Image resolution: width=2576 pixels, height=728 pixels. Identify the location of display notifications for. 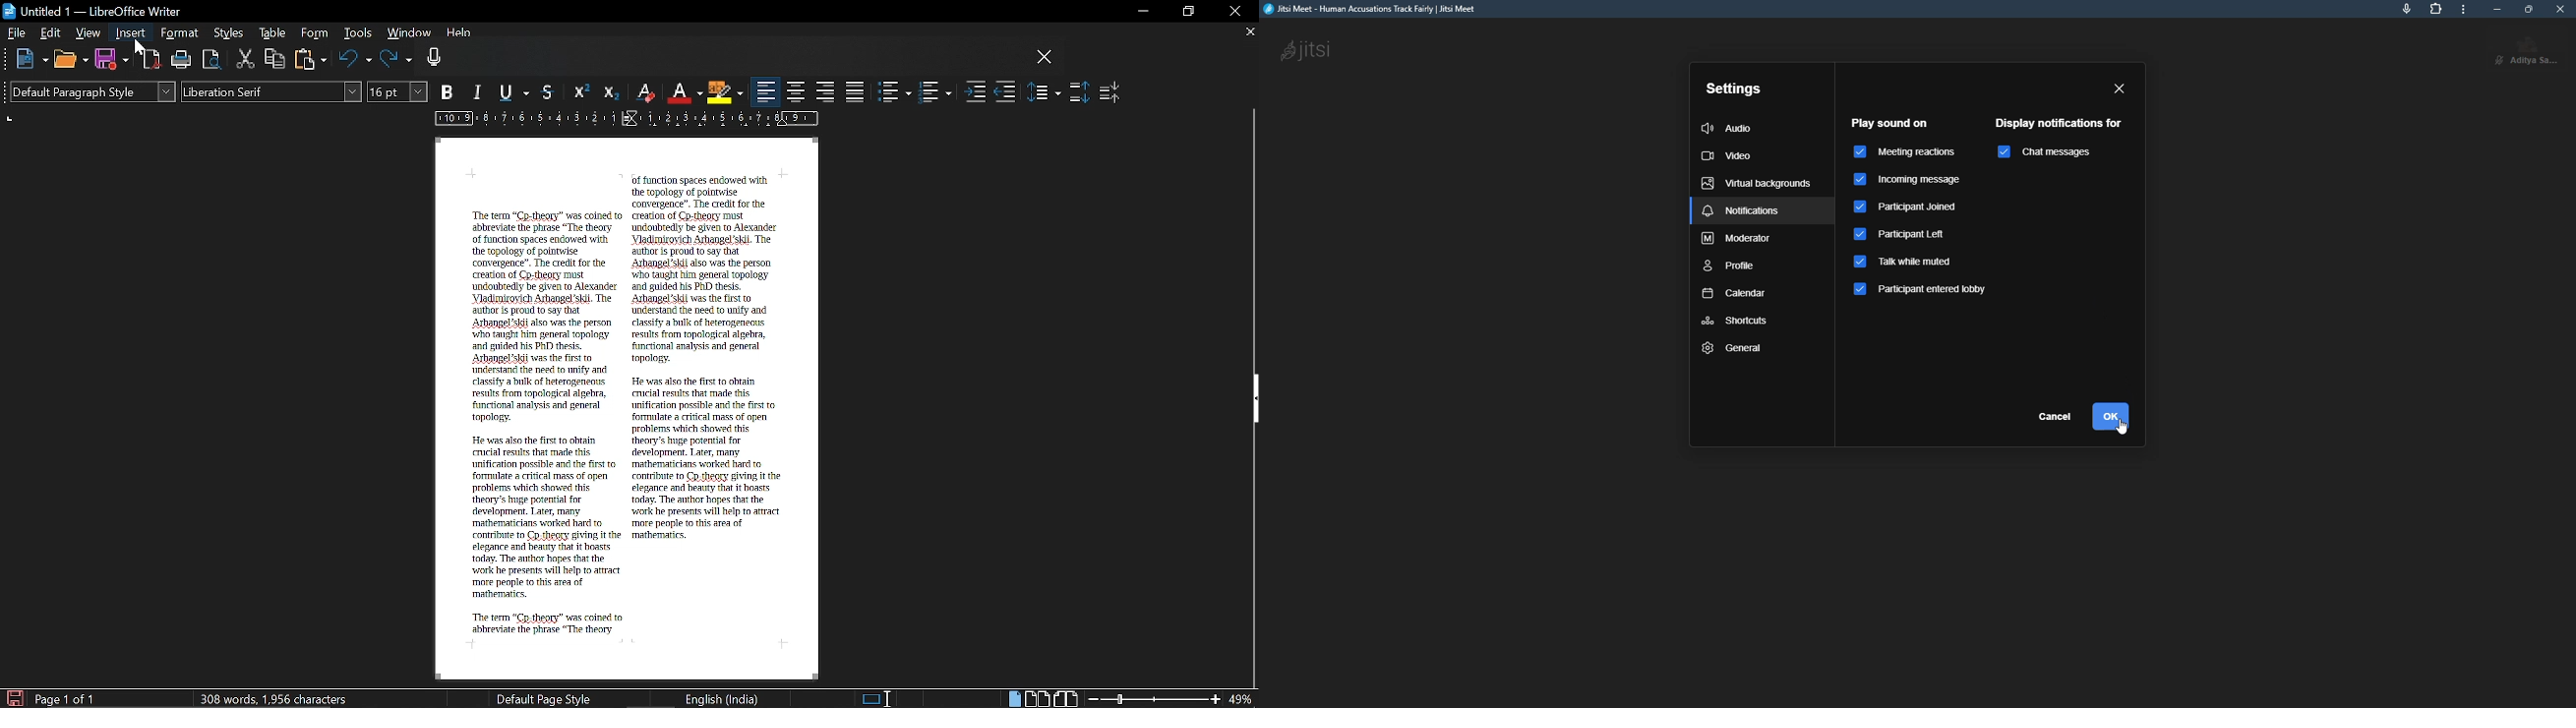
(2063, 121).